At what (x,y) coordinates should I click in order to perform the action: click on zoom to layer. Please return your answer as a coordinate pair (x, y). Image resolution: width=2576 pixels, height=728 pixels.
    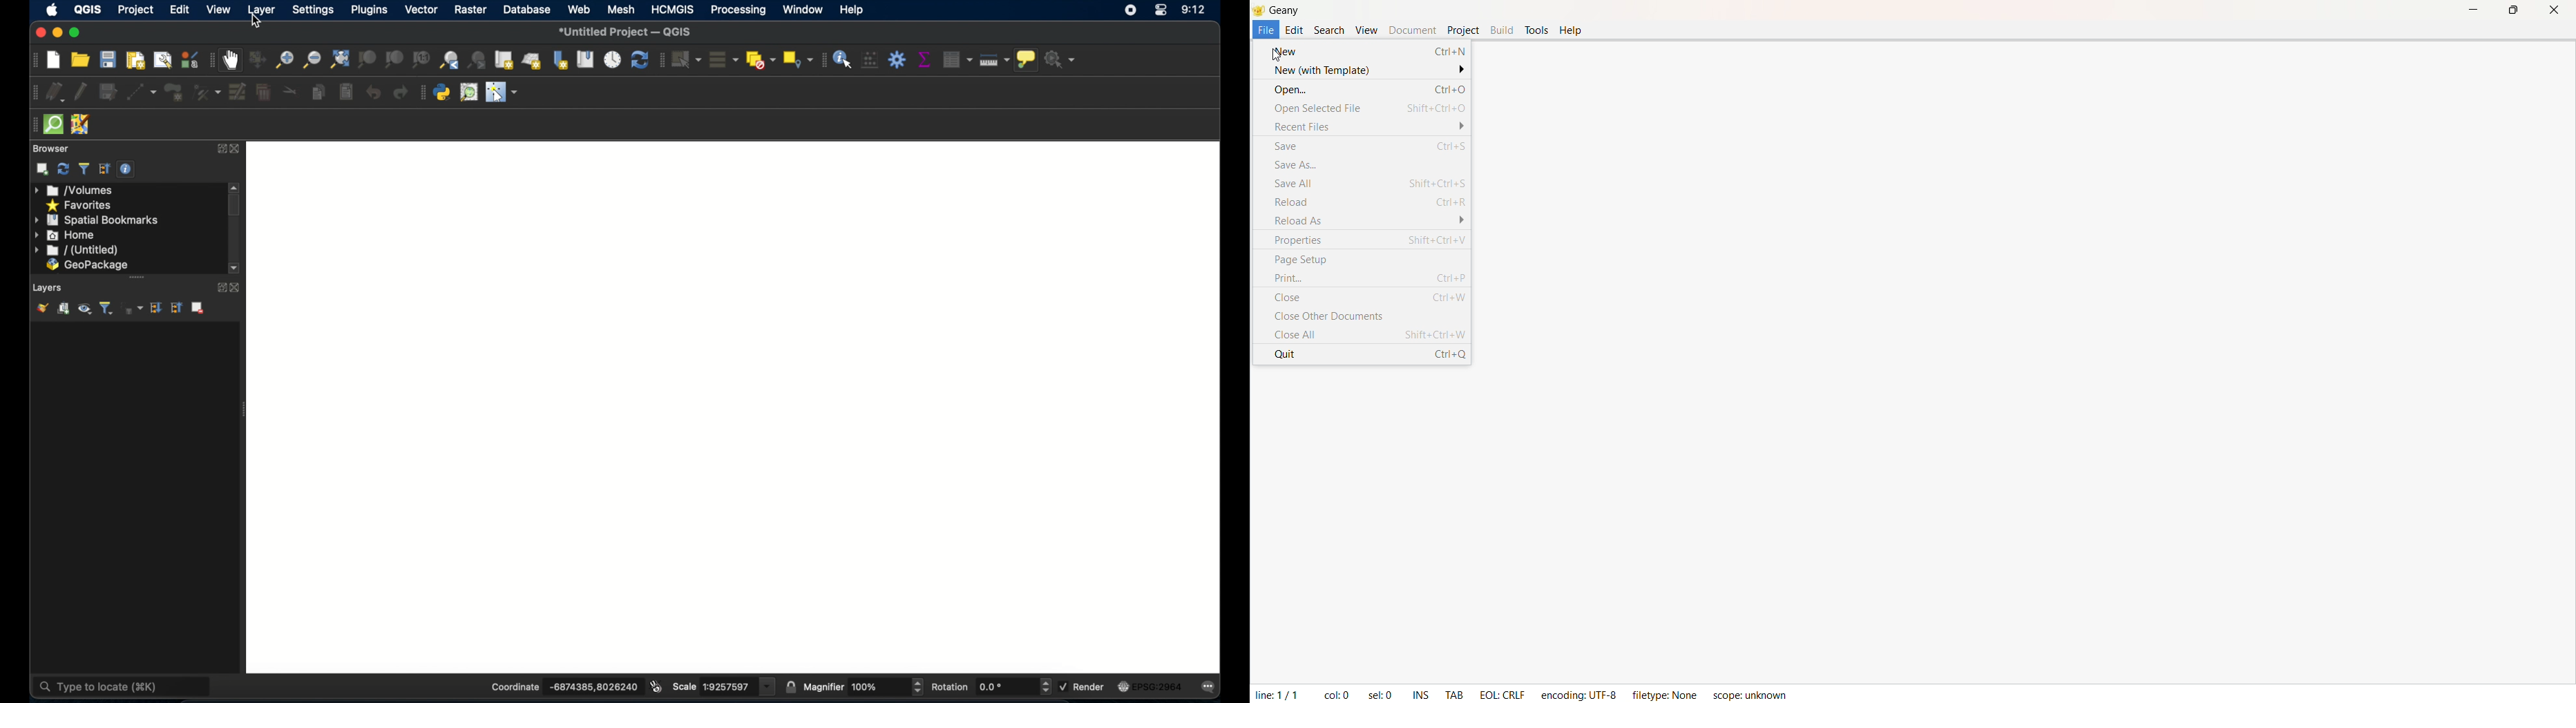
    Looking at the image, I should click on (395, 60).